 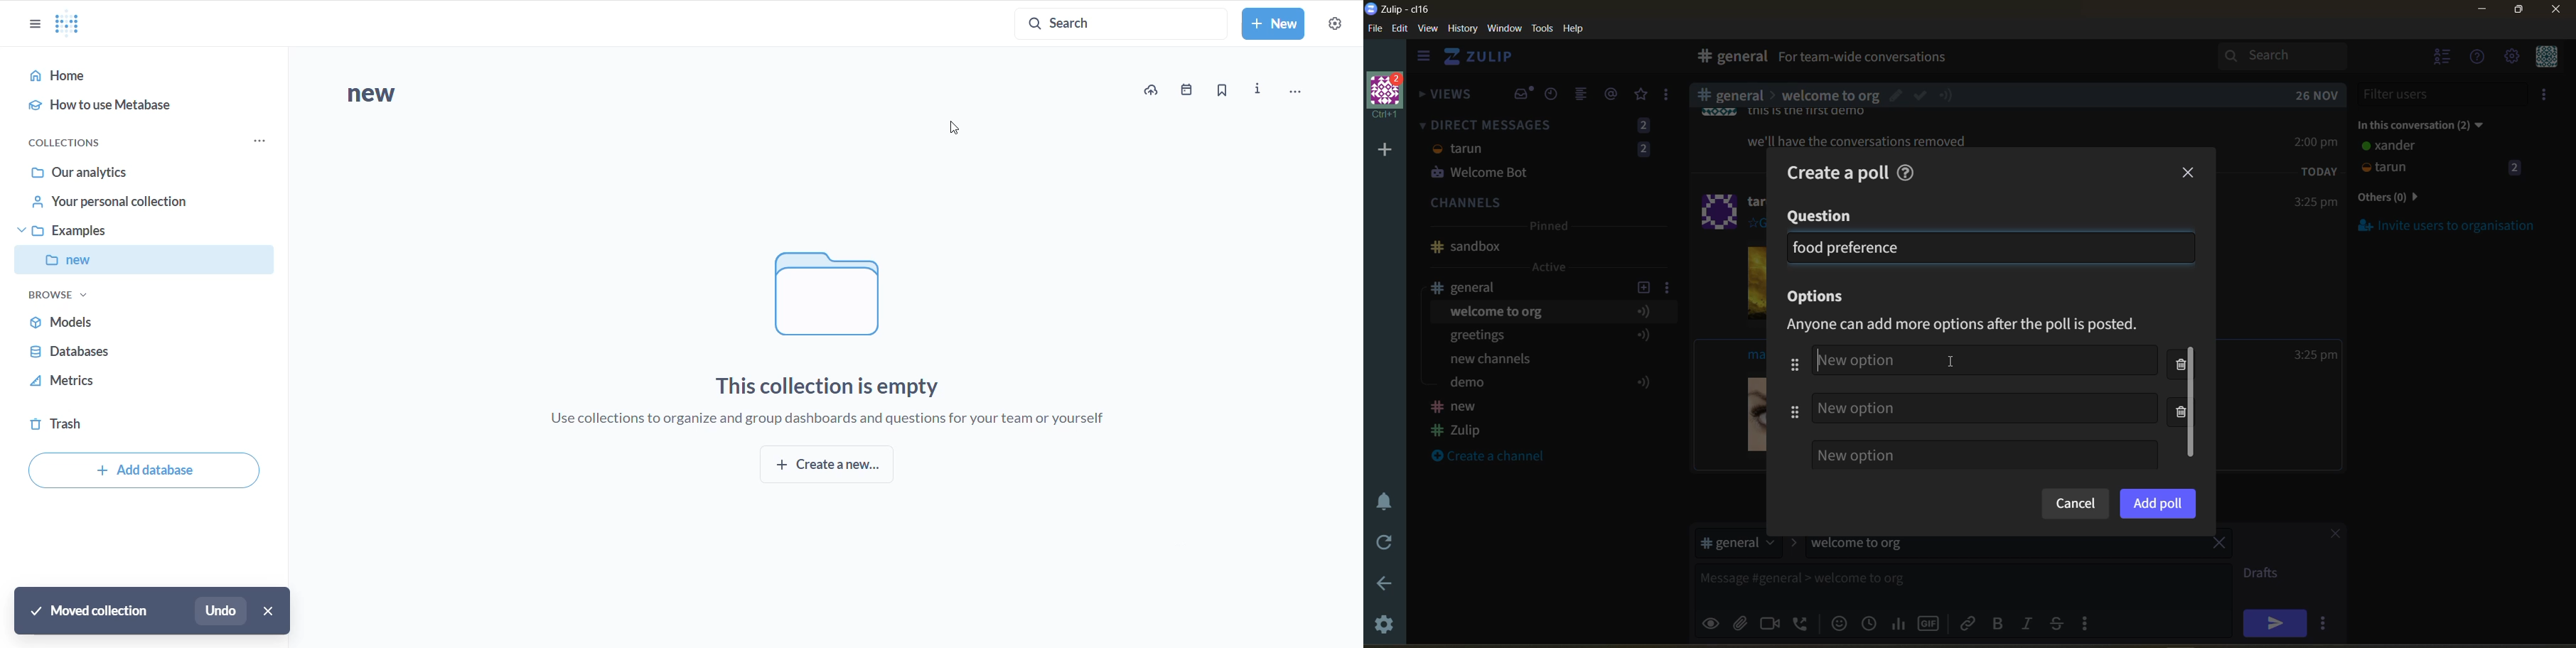 What do you see at coordinates (2315, 203) in the screenshot?
I see `3:25 pm` at bounding box center [2315, 203].